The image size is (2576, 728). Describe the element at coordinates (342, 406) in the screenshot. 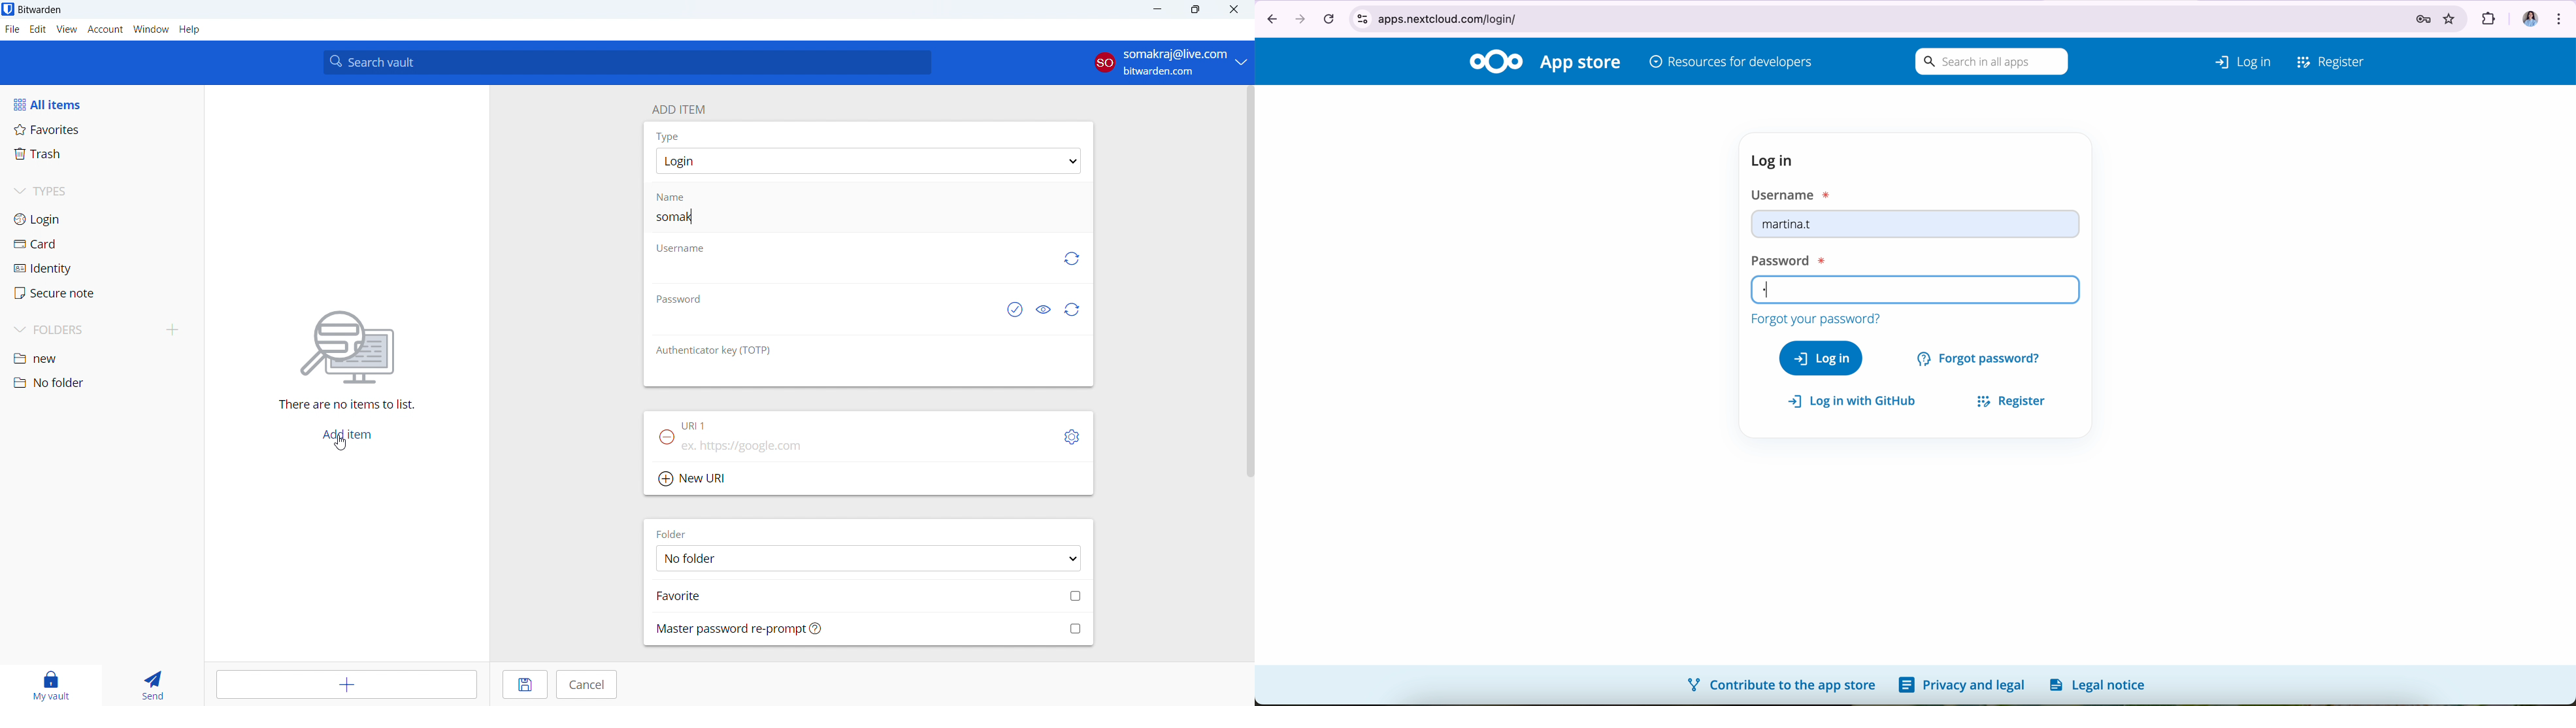

I see `there are no items to list ` at that location.